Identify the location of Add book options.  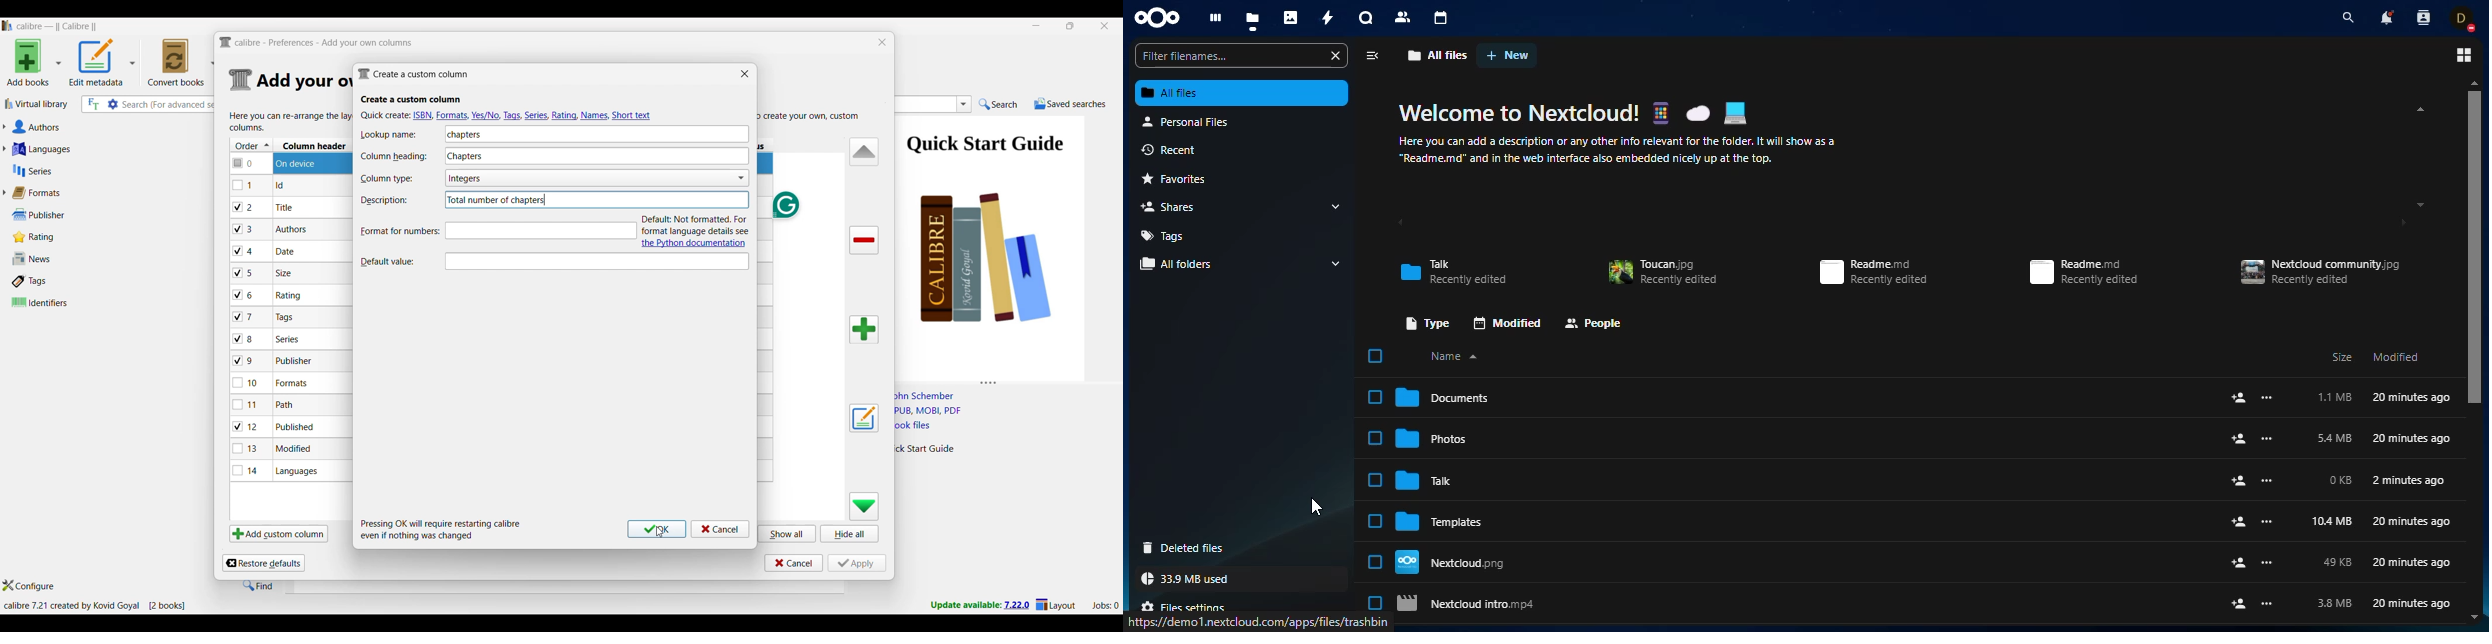
(35, 62).